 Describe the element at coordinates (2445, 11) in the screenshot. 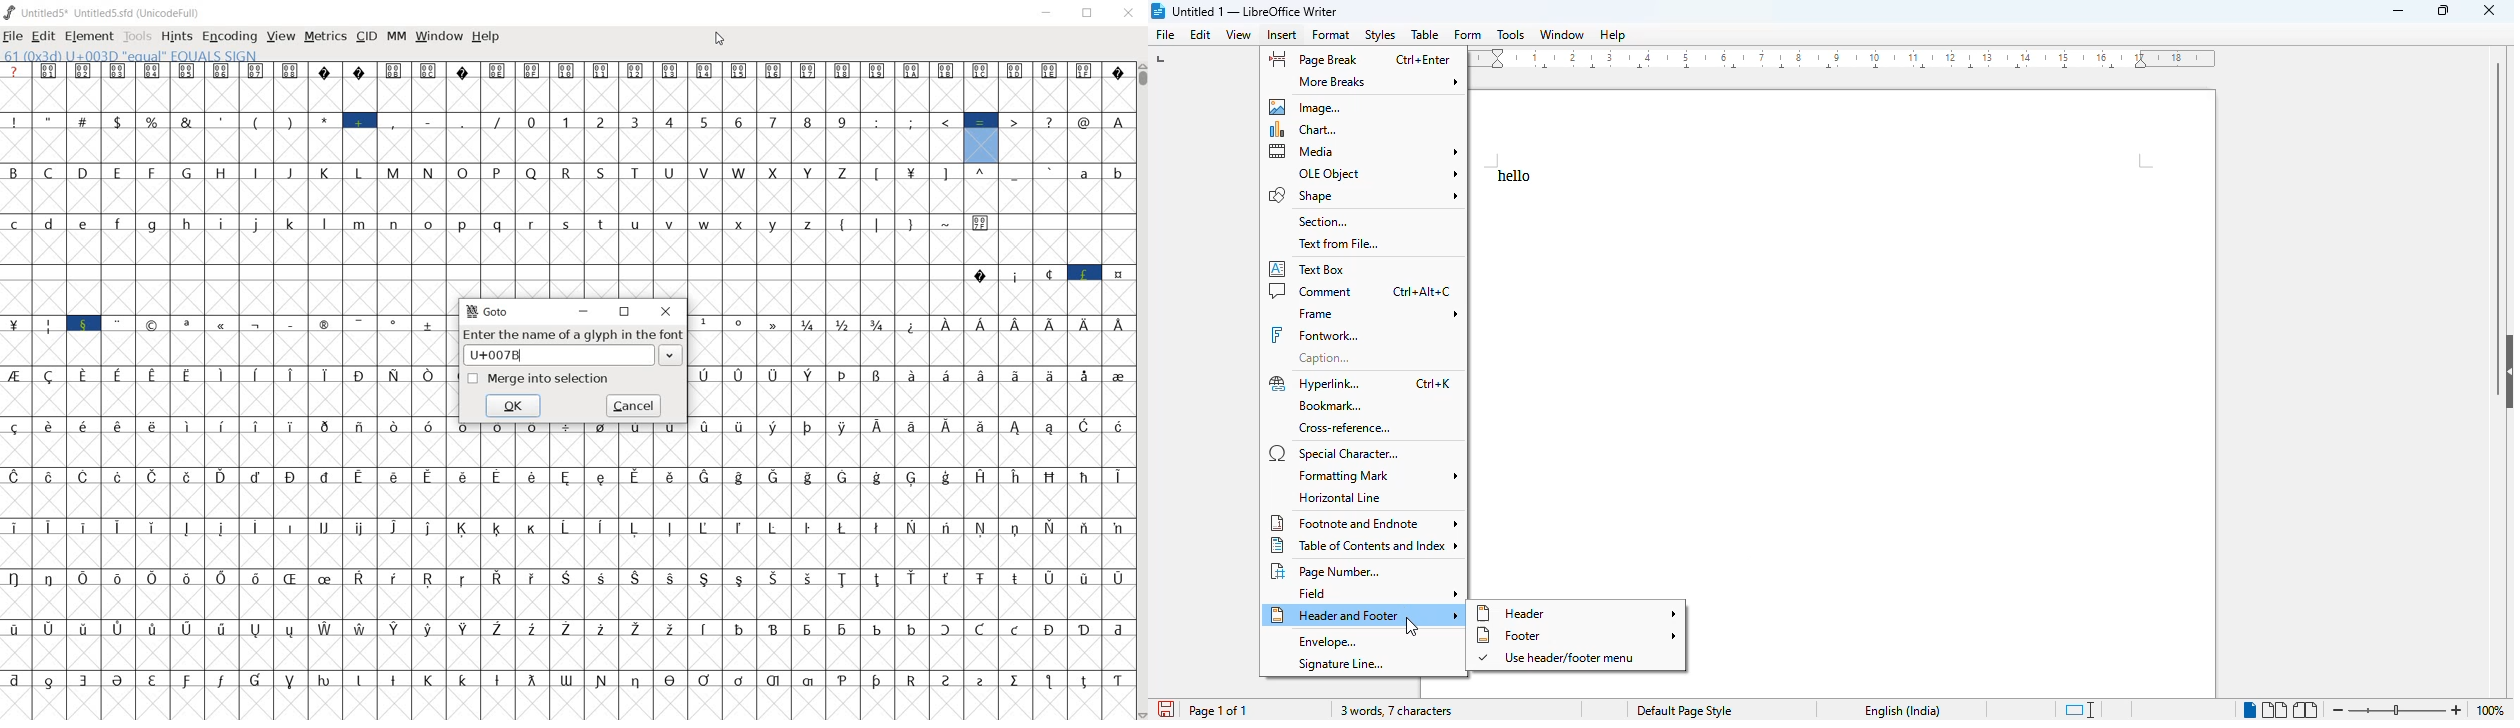

I see `maximize` at that location.